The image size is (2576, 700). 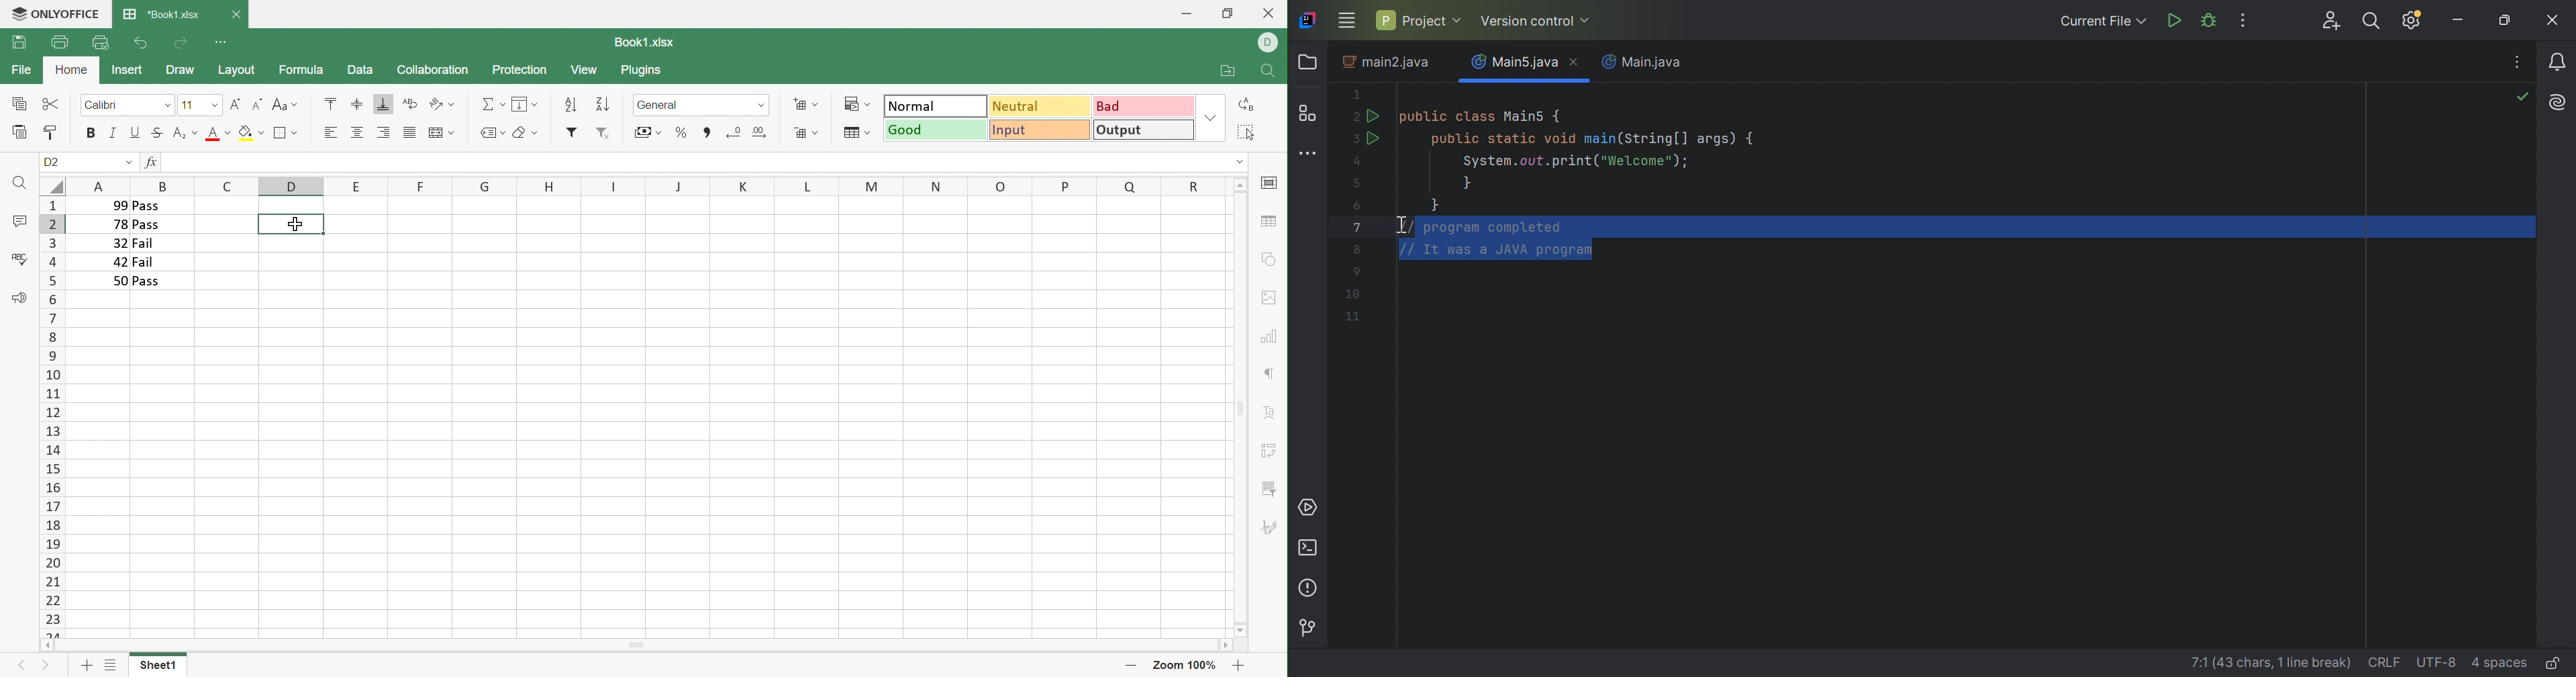 What do you see at coordinates (1269, 259) in the screenshot?
I see `Shape settings` at bounding box center [1269, 259].